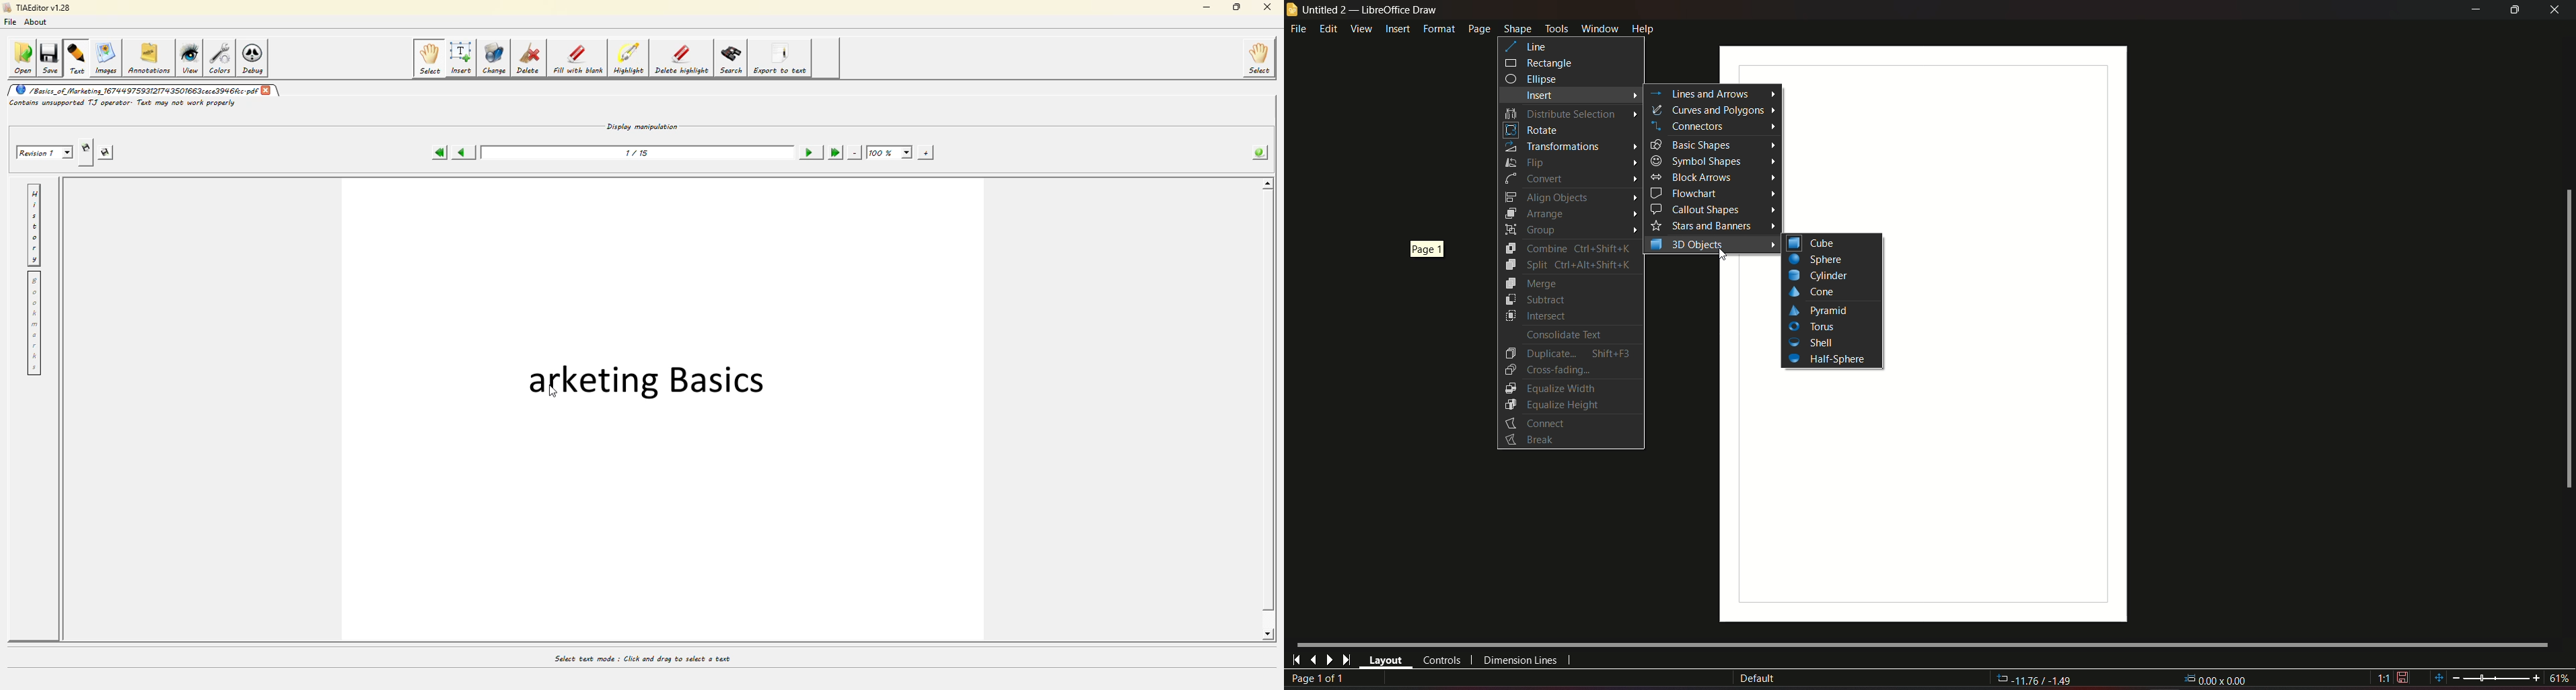  What do you see at coordinates (1539, 423) in the screenshot?
I see `Connect` at bounding box center [1539, 423].